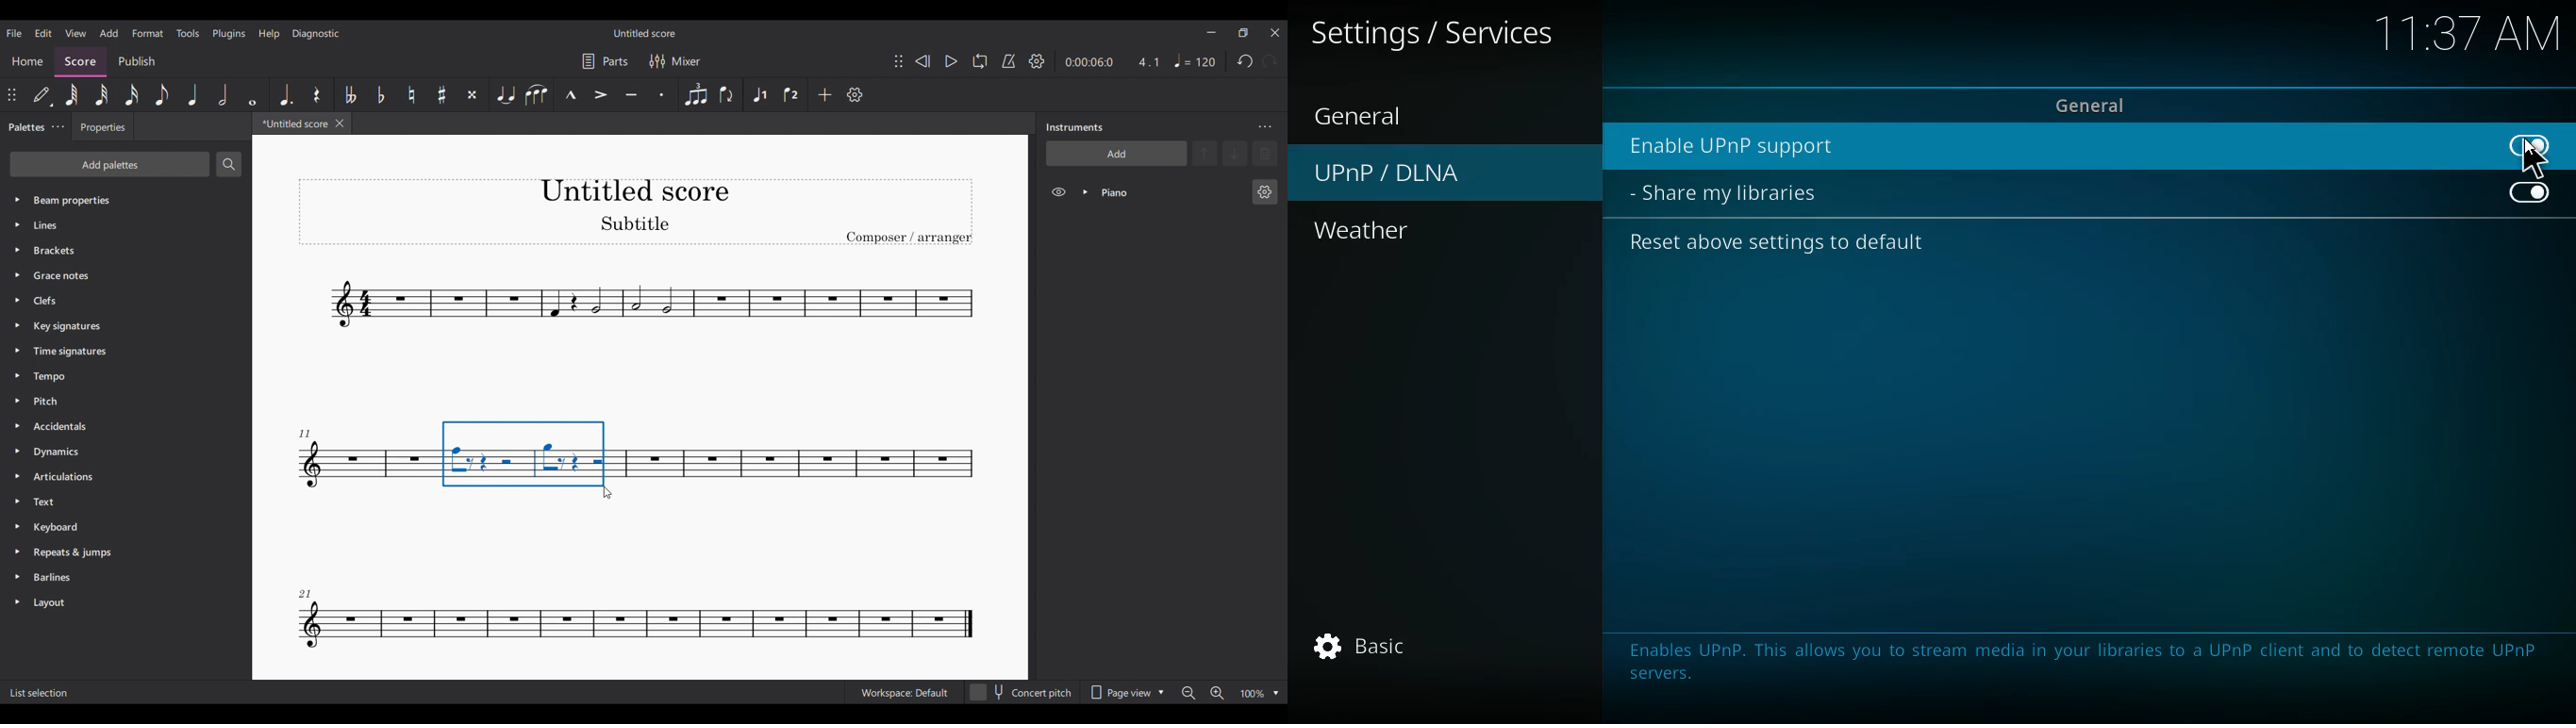 The height and width of the screenshot is (728, 2576). What do you see at coordinates (411, 95) in the screenshot?
I see `Toggle natural` at bounding box center [411, 95].